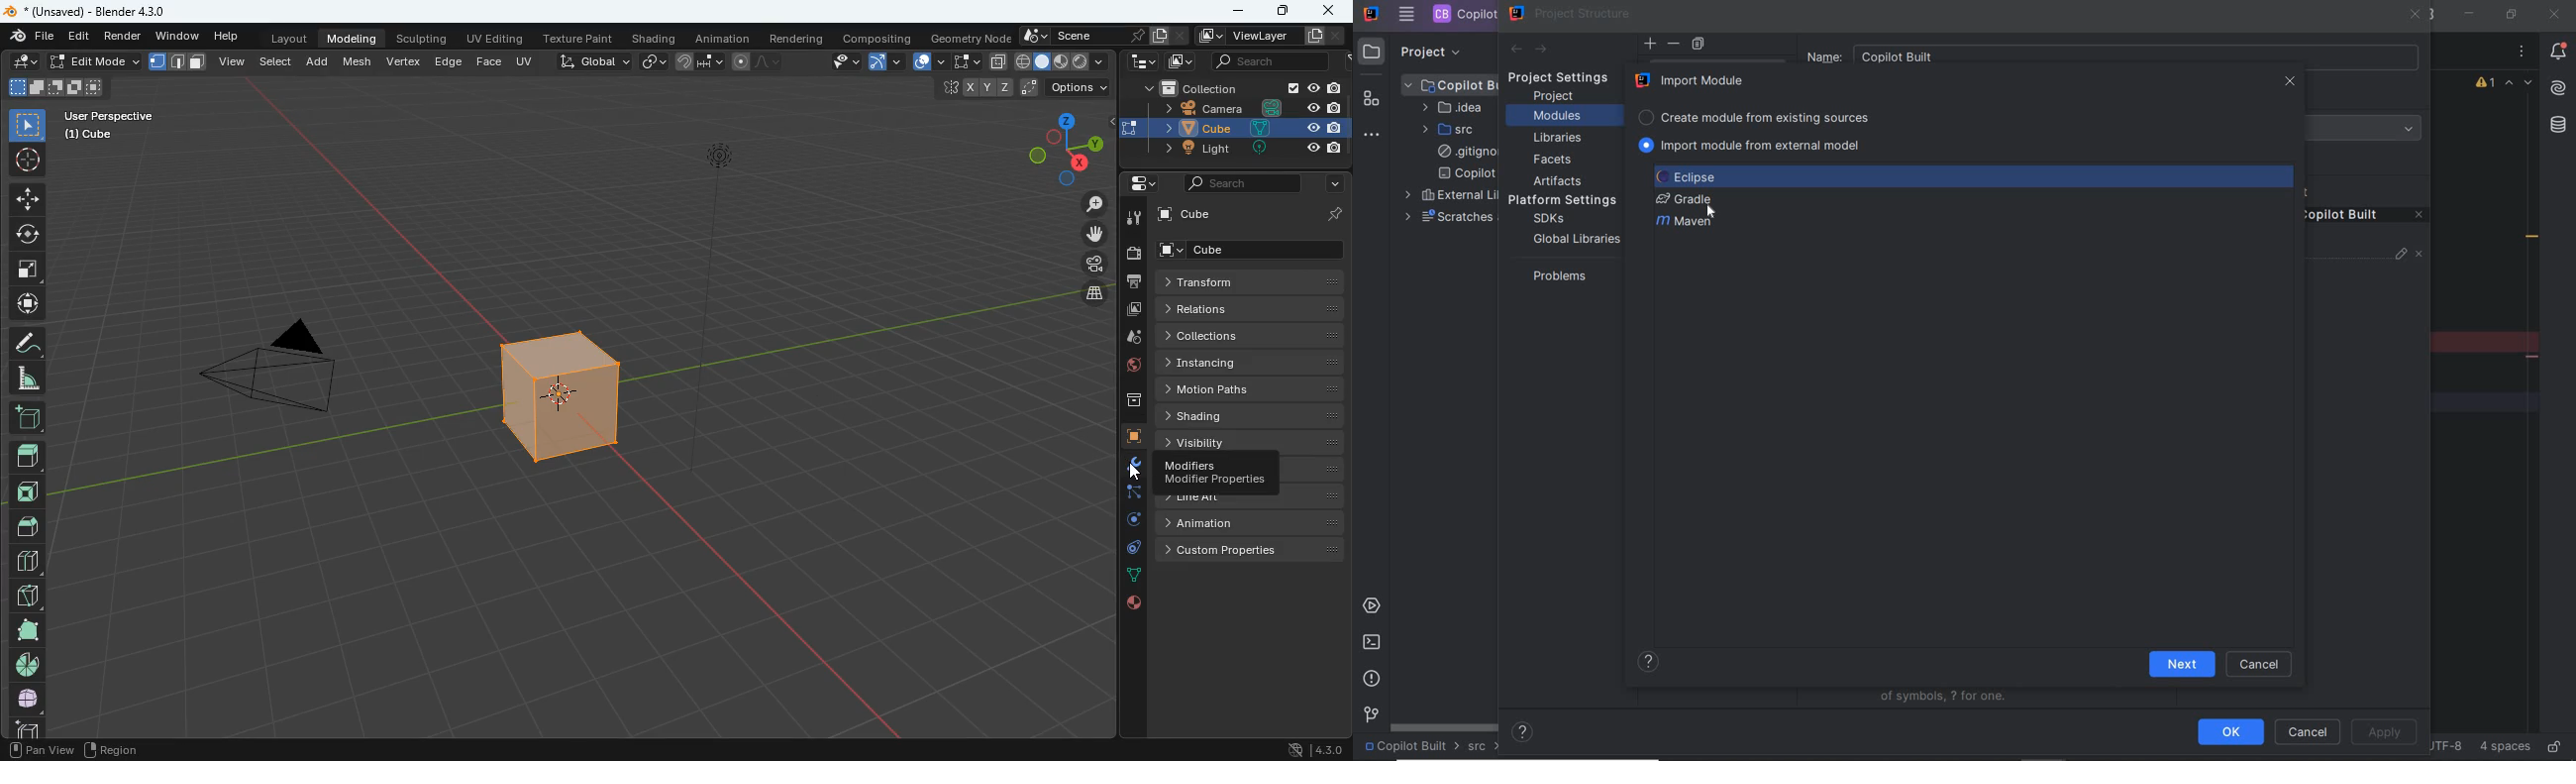  What do you see at coordinates (321, 60) in the screenshot?
I see `add` at bounding box center [321, 60].